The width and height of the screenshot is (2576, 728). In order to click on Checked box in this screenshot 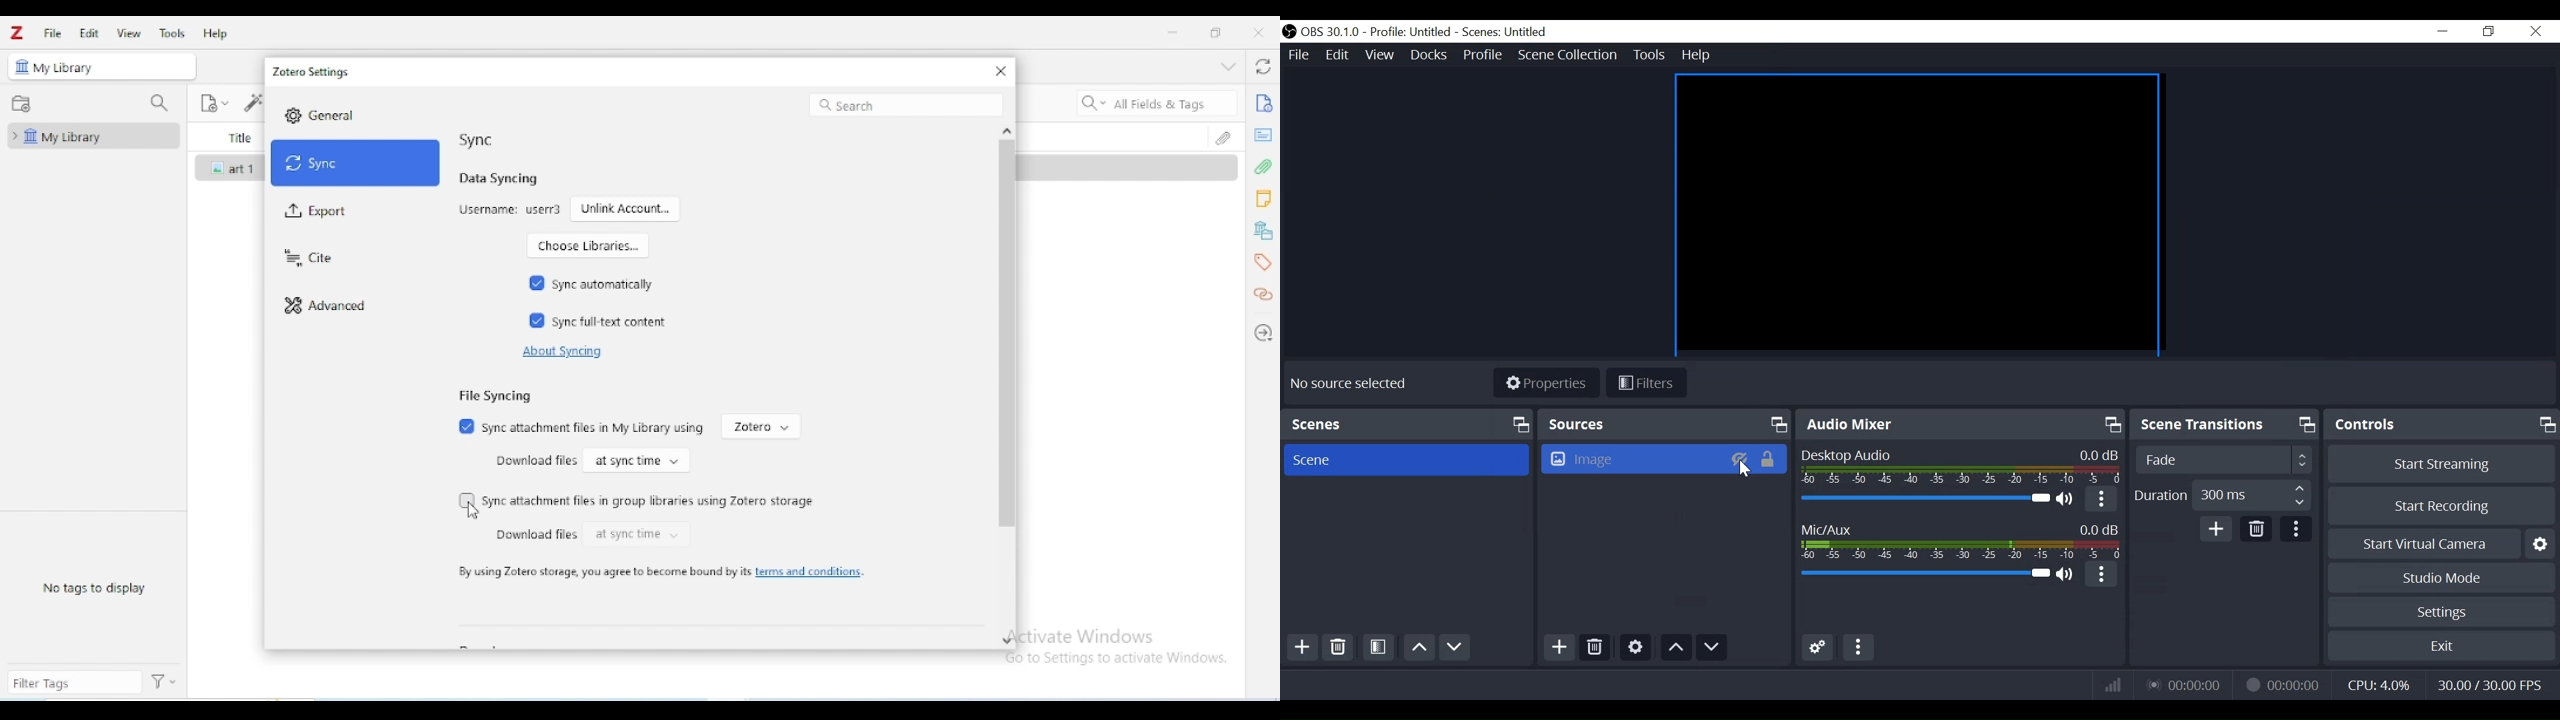, I will do `click(538, 282)`.